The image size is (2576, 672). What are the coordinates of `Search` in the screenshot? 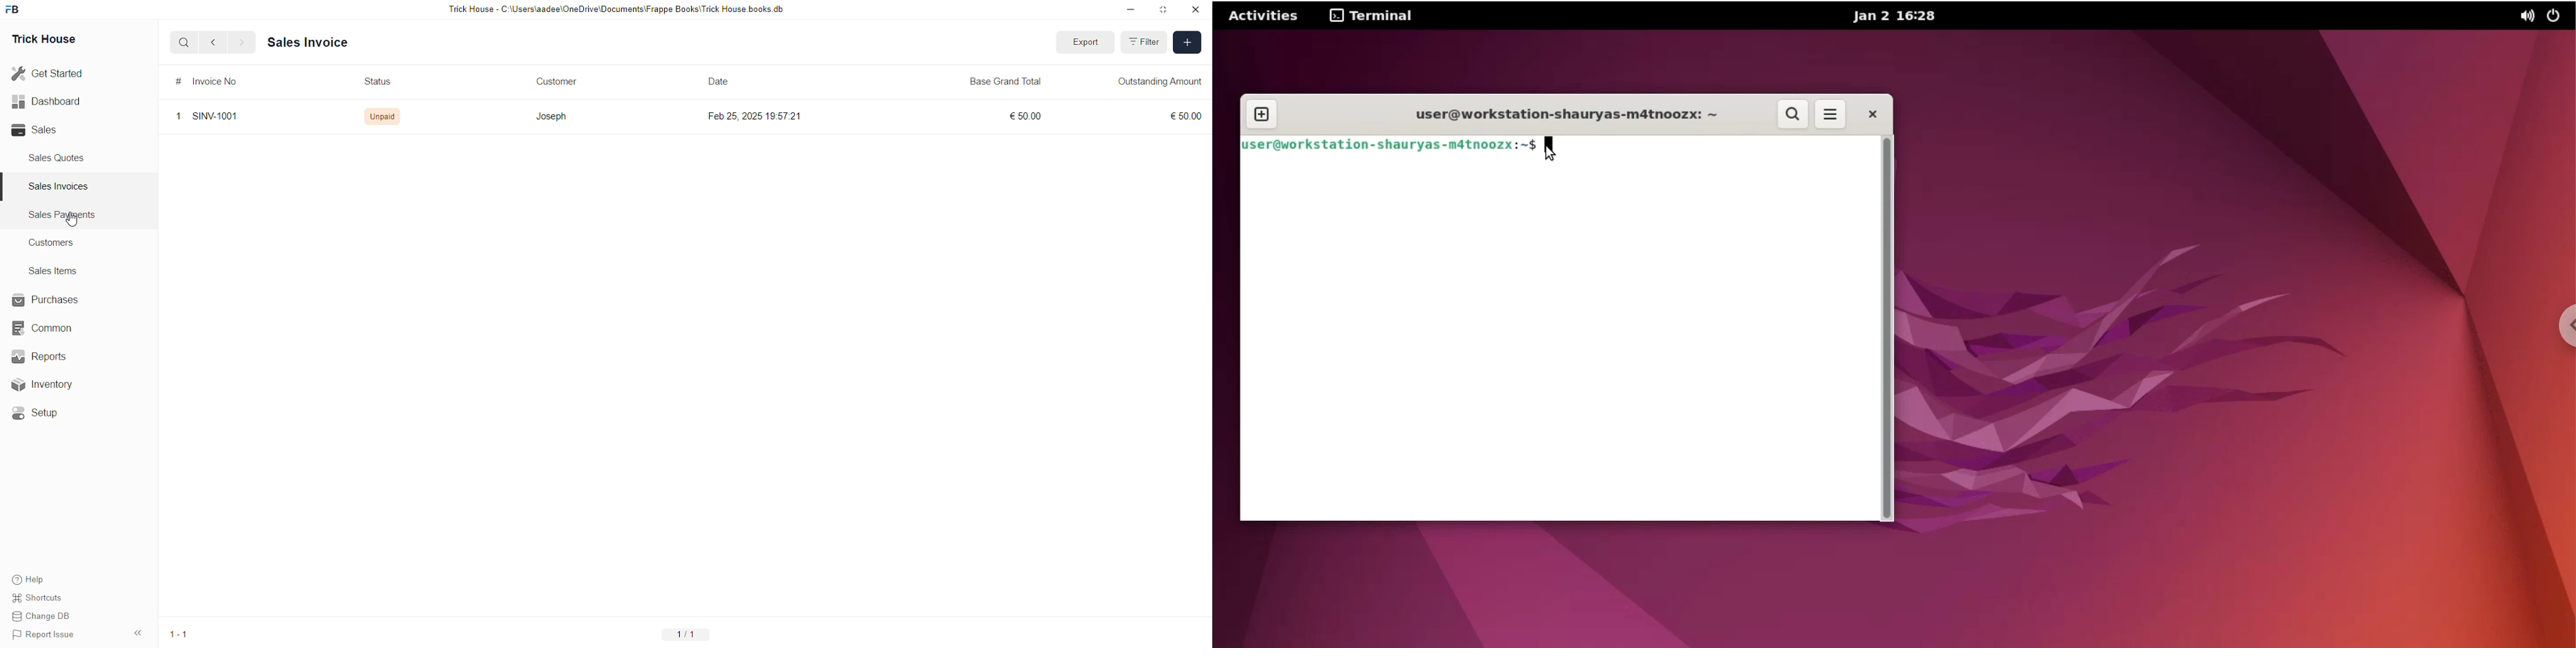 It's located at (184, 42).